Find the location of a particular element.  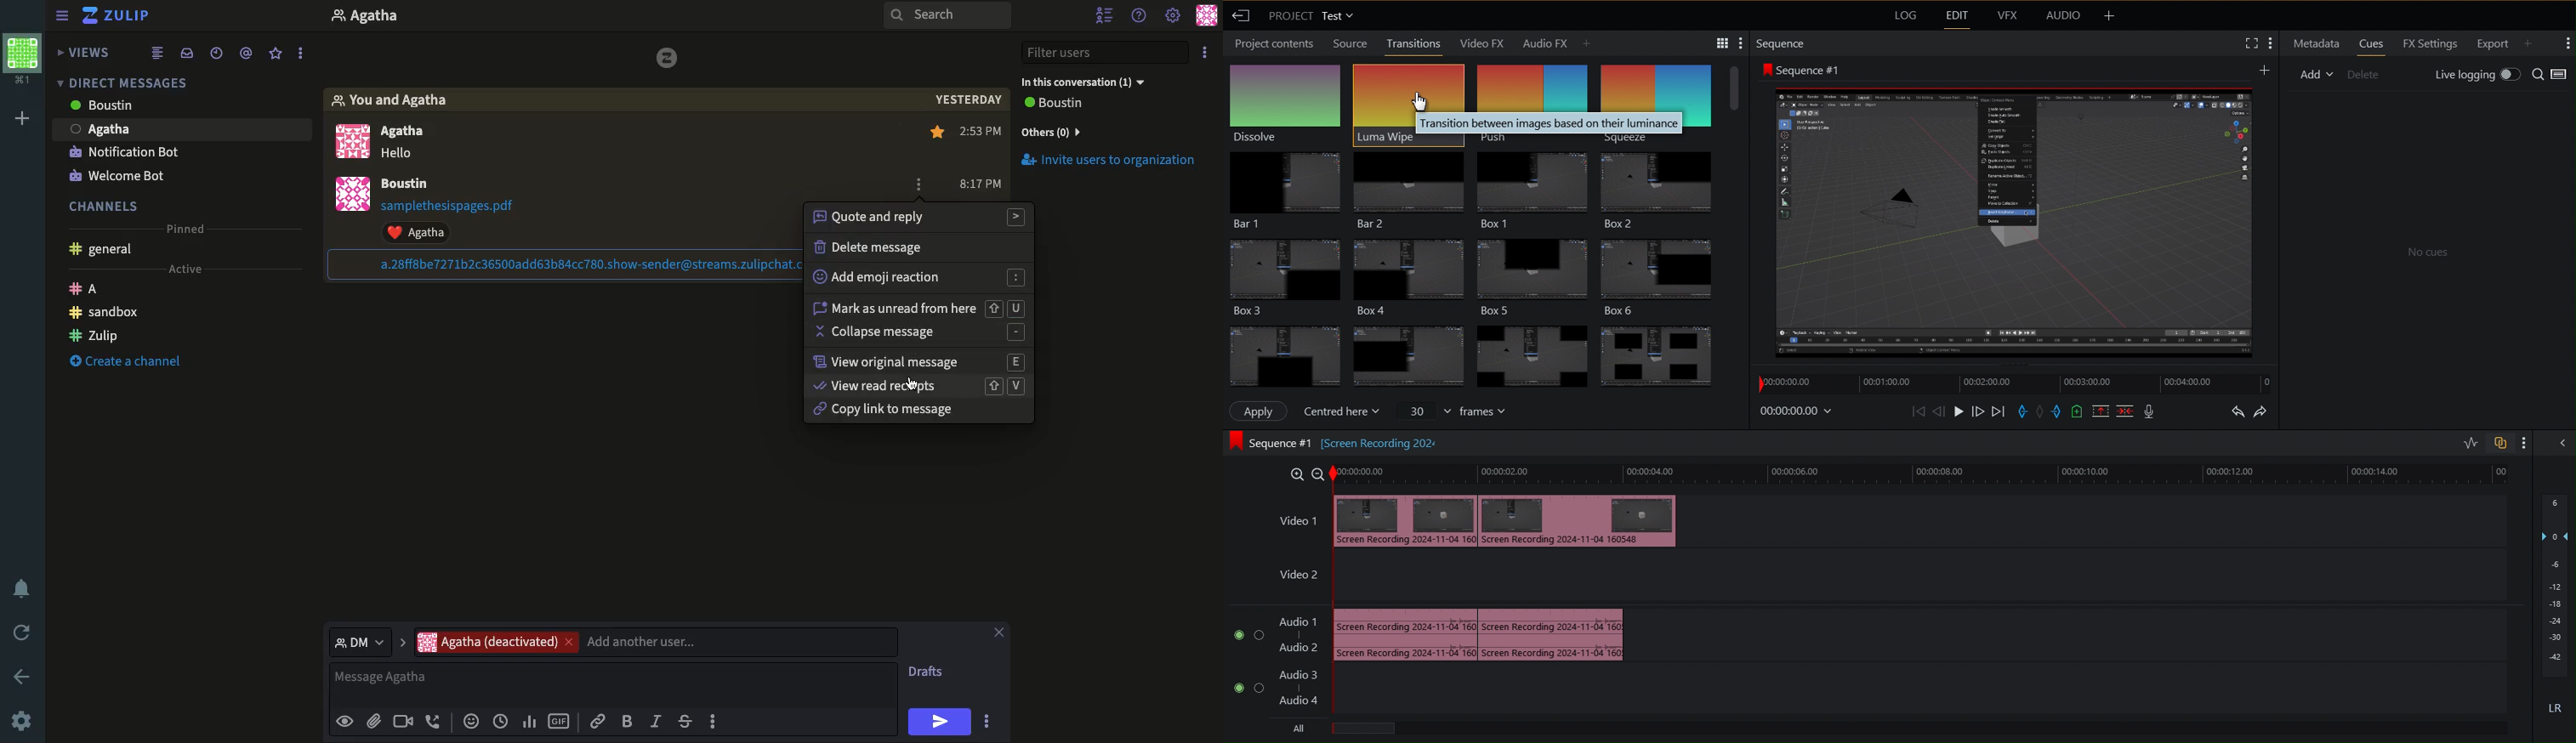

Views is located at coordinates (87, 54).